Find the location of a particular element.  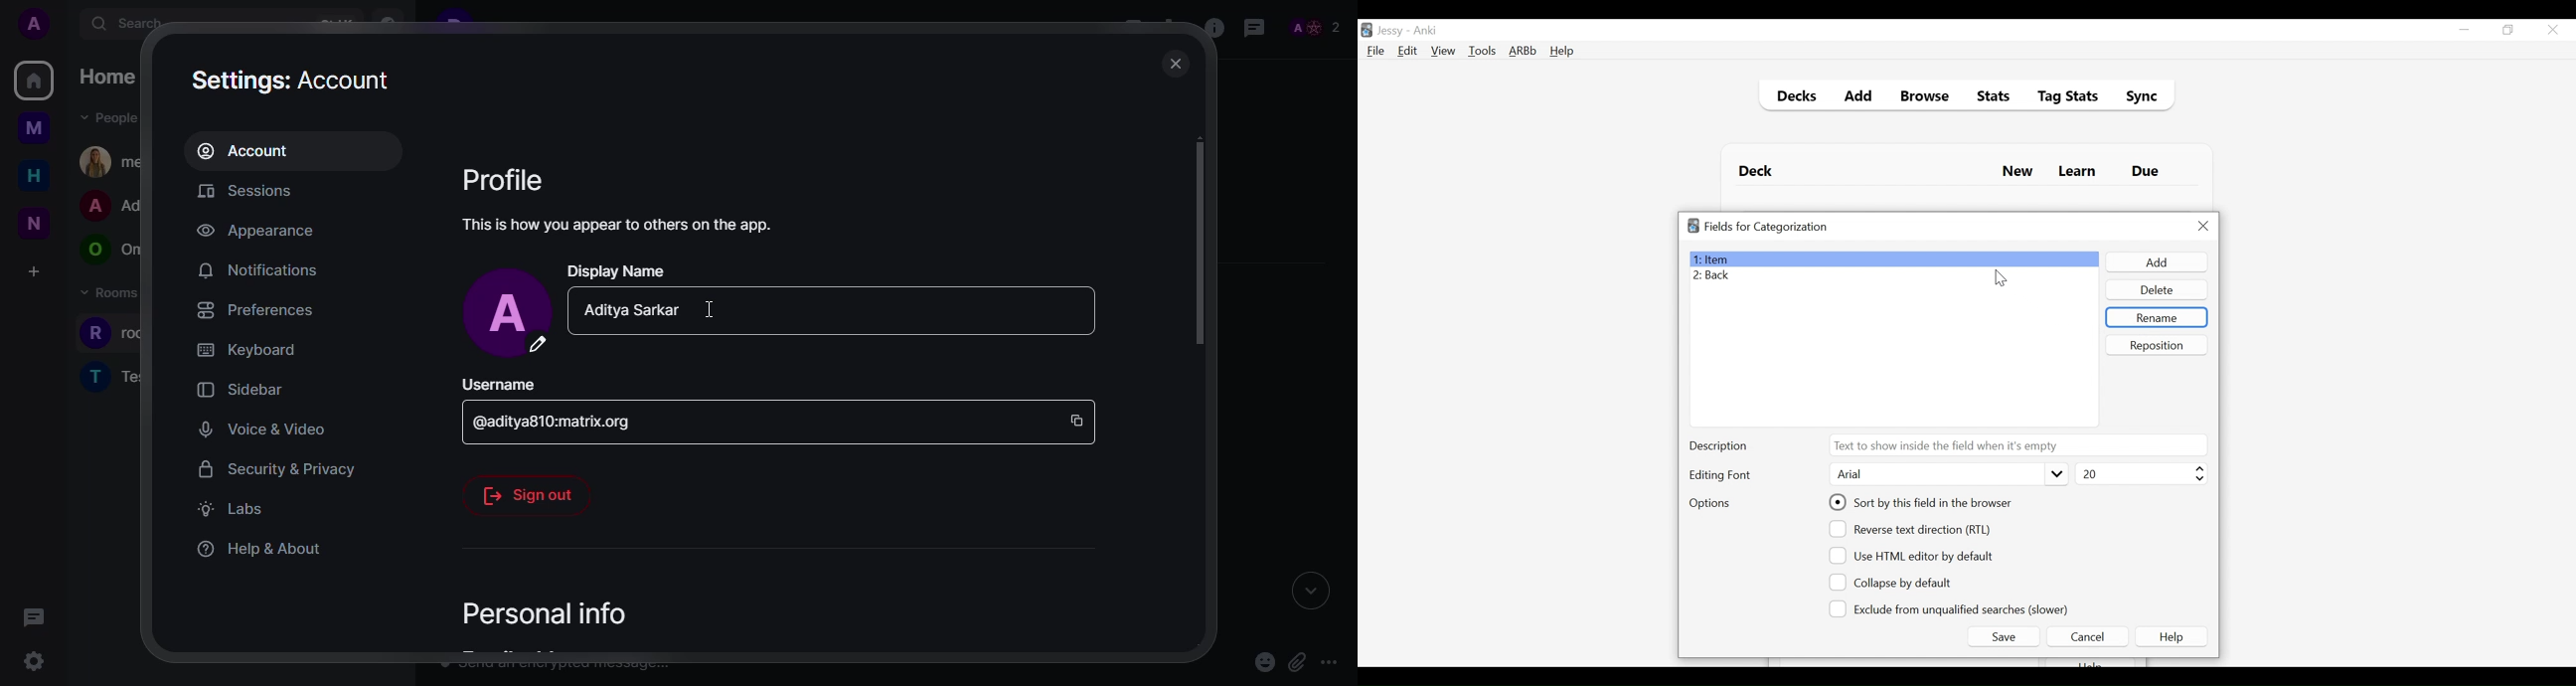

Help is located at coordinates (2174, 636).